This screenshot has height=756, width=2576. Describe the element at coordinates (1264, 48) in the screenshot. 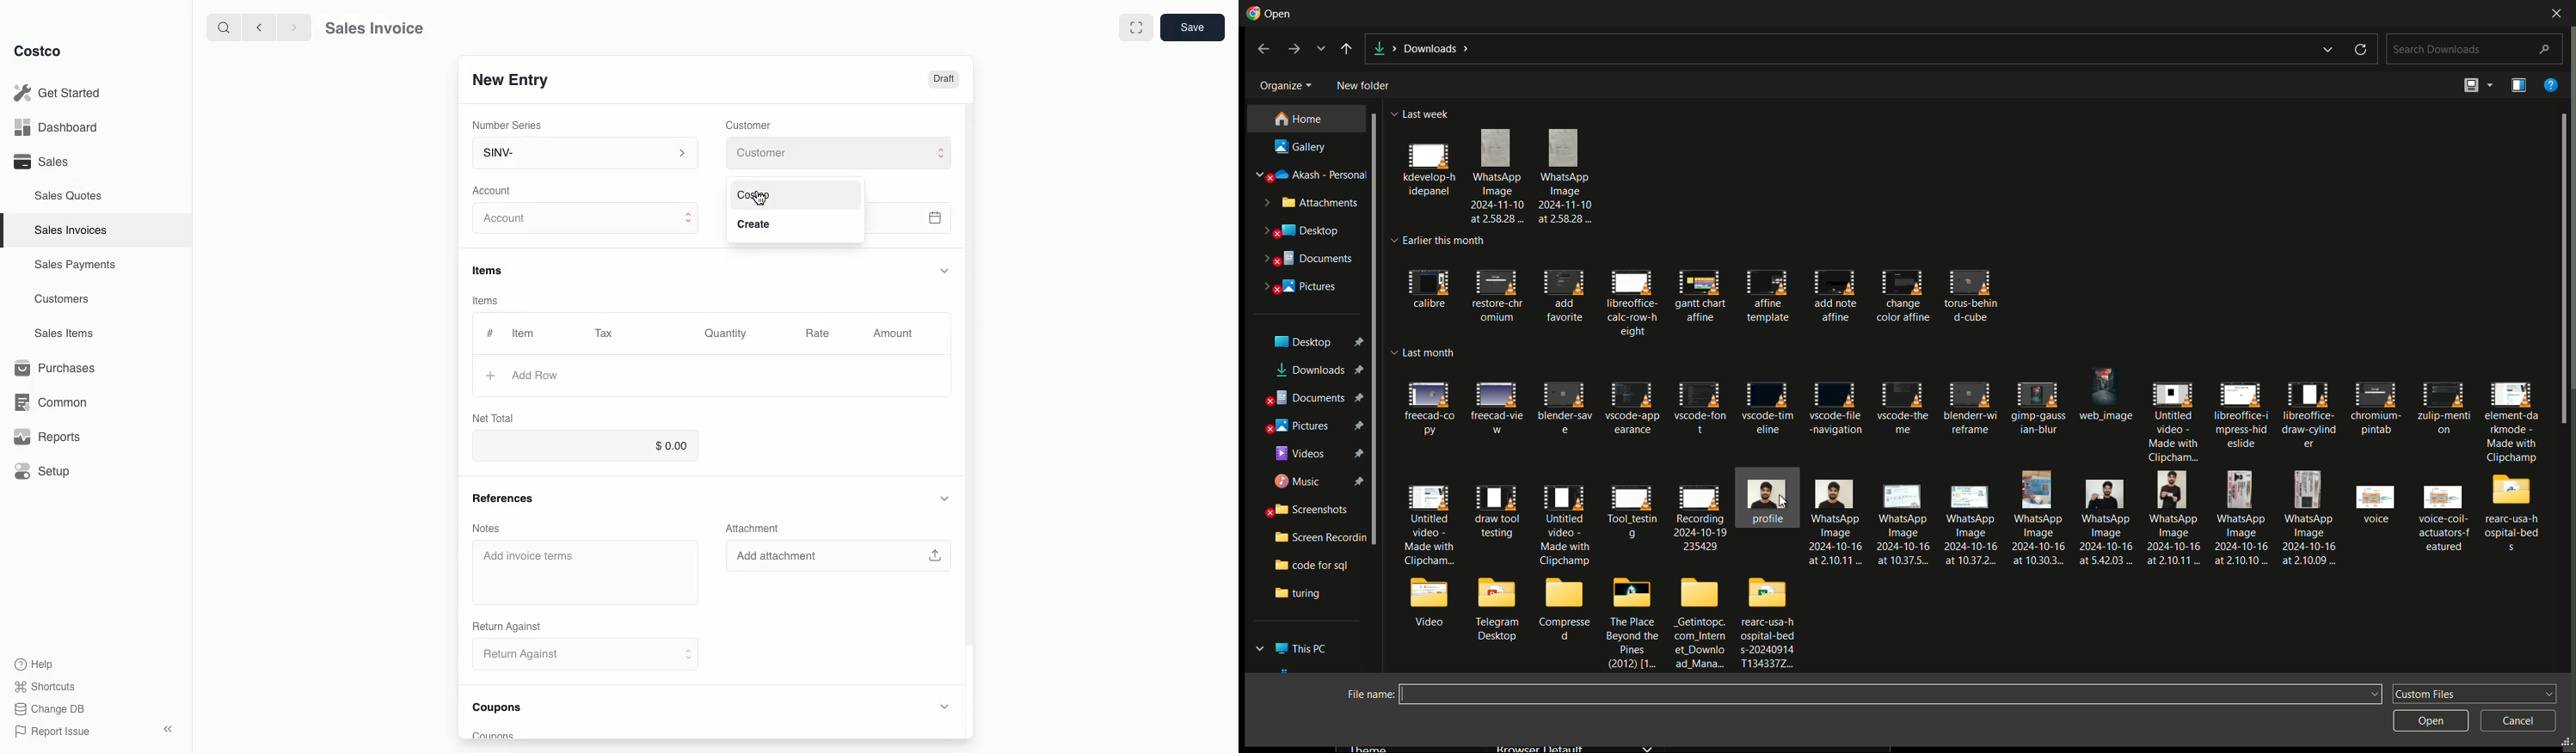

I see `back` at that location.